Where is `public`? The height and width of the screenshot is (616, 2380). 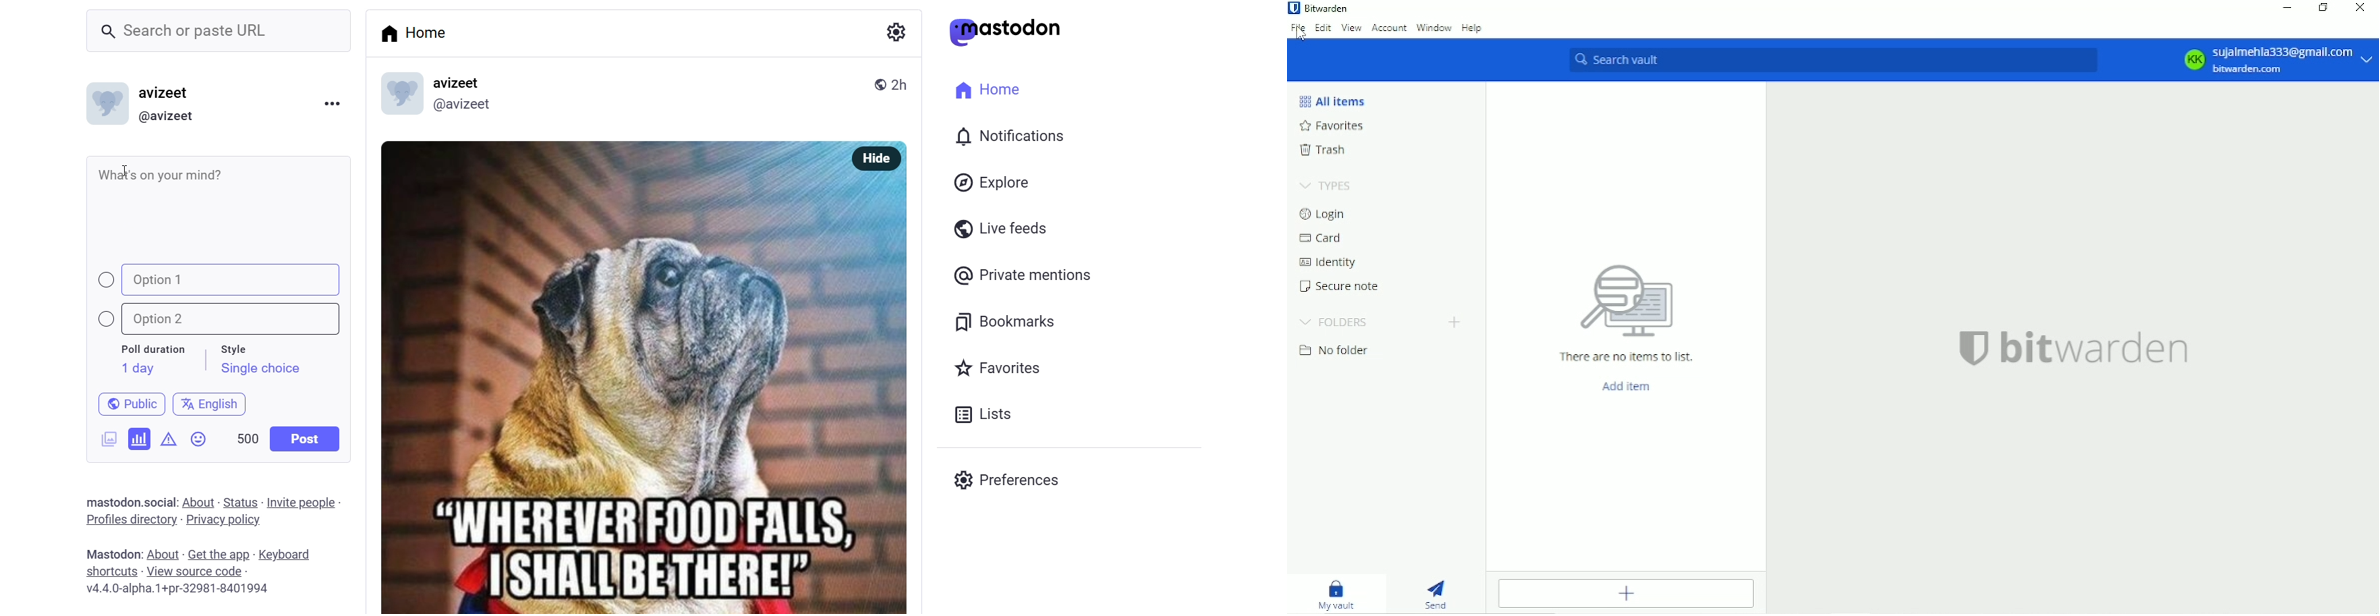
public is located at coordinates (875, 83).